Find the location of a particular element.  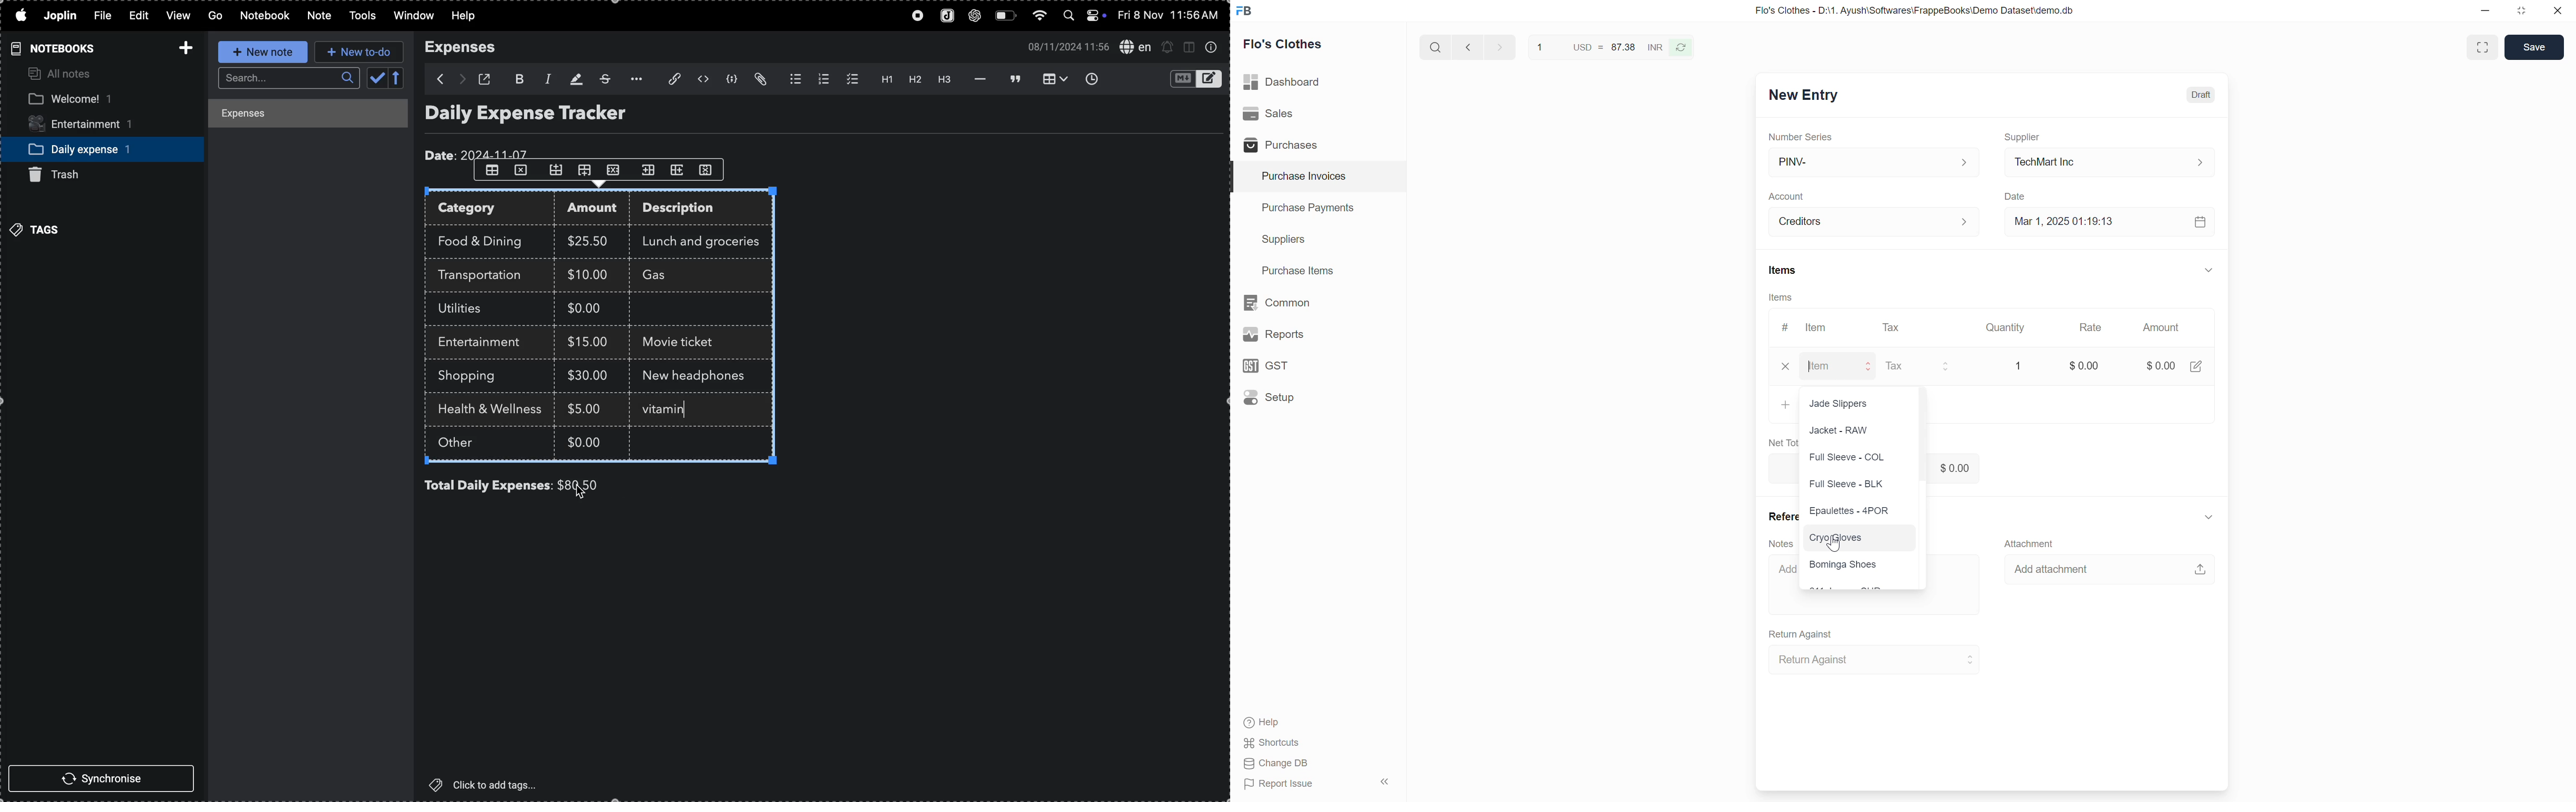

trasnsportation is located at coordinates (485, 276).